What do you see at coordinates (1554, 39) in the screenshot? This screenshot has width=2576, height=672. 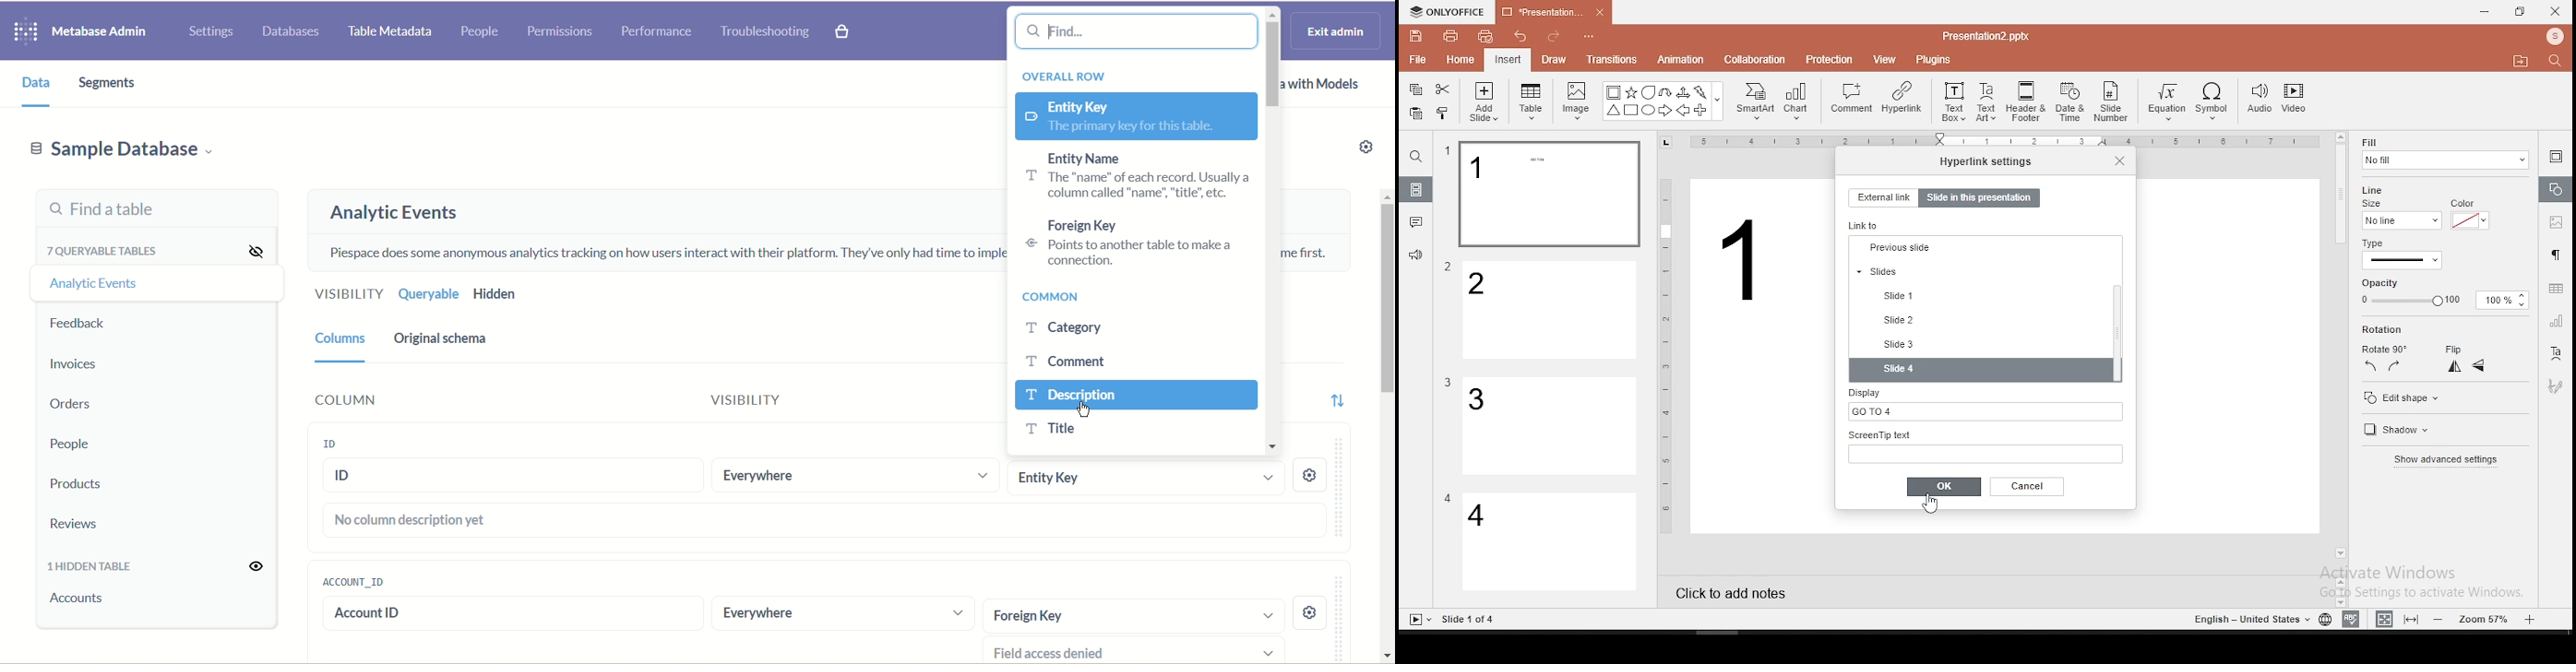 I see `redo` at bounding box center [1554, 39].